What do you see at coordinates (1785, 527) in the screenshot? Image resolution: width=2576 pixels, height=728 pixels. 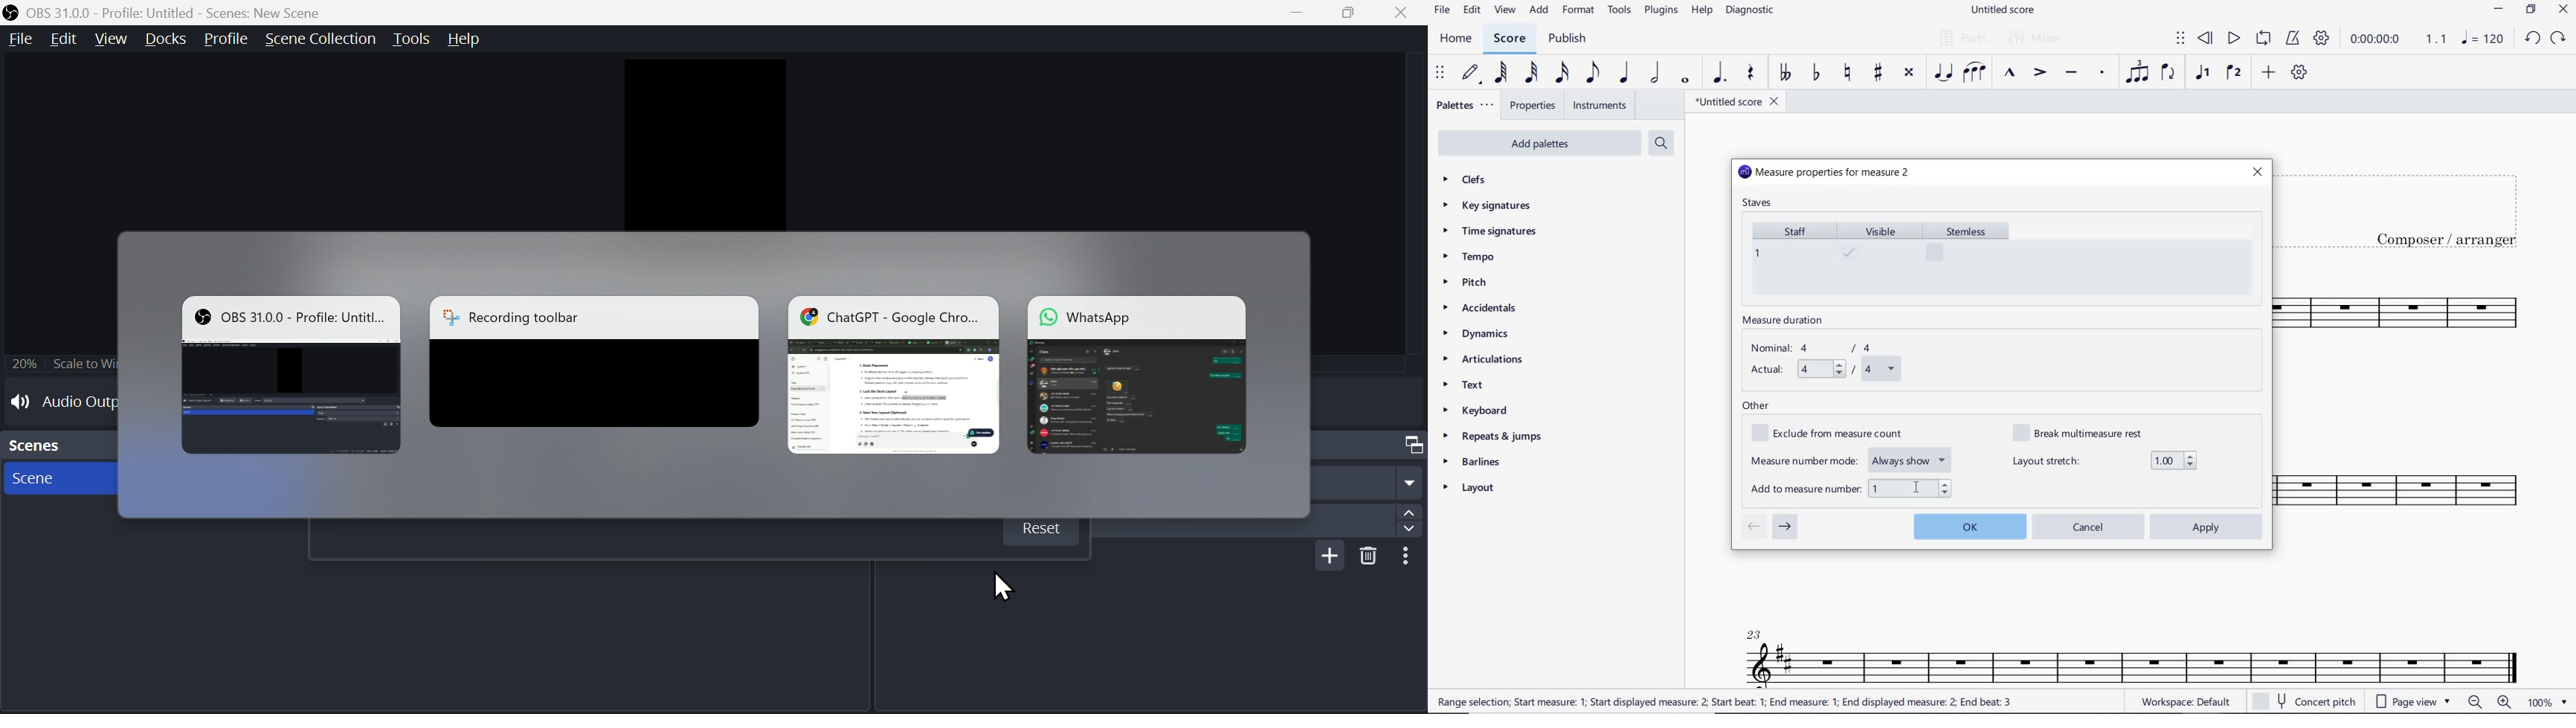 I see `go to next measure` at bounding box center [1785, 527].